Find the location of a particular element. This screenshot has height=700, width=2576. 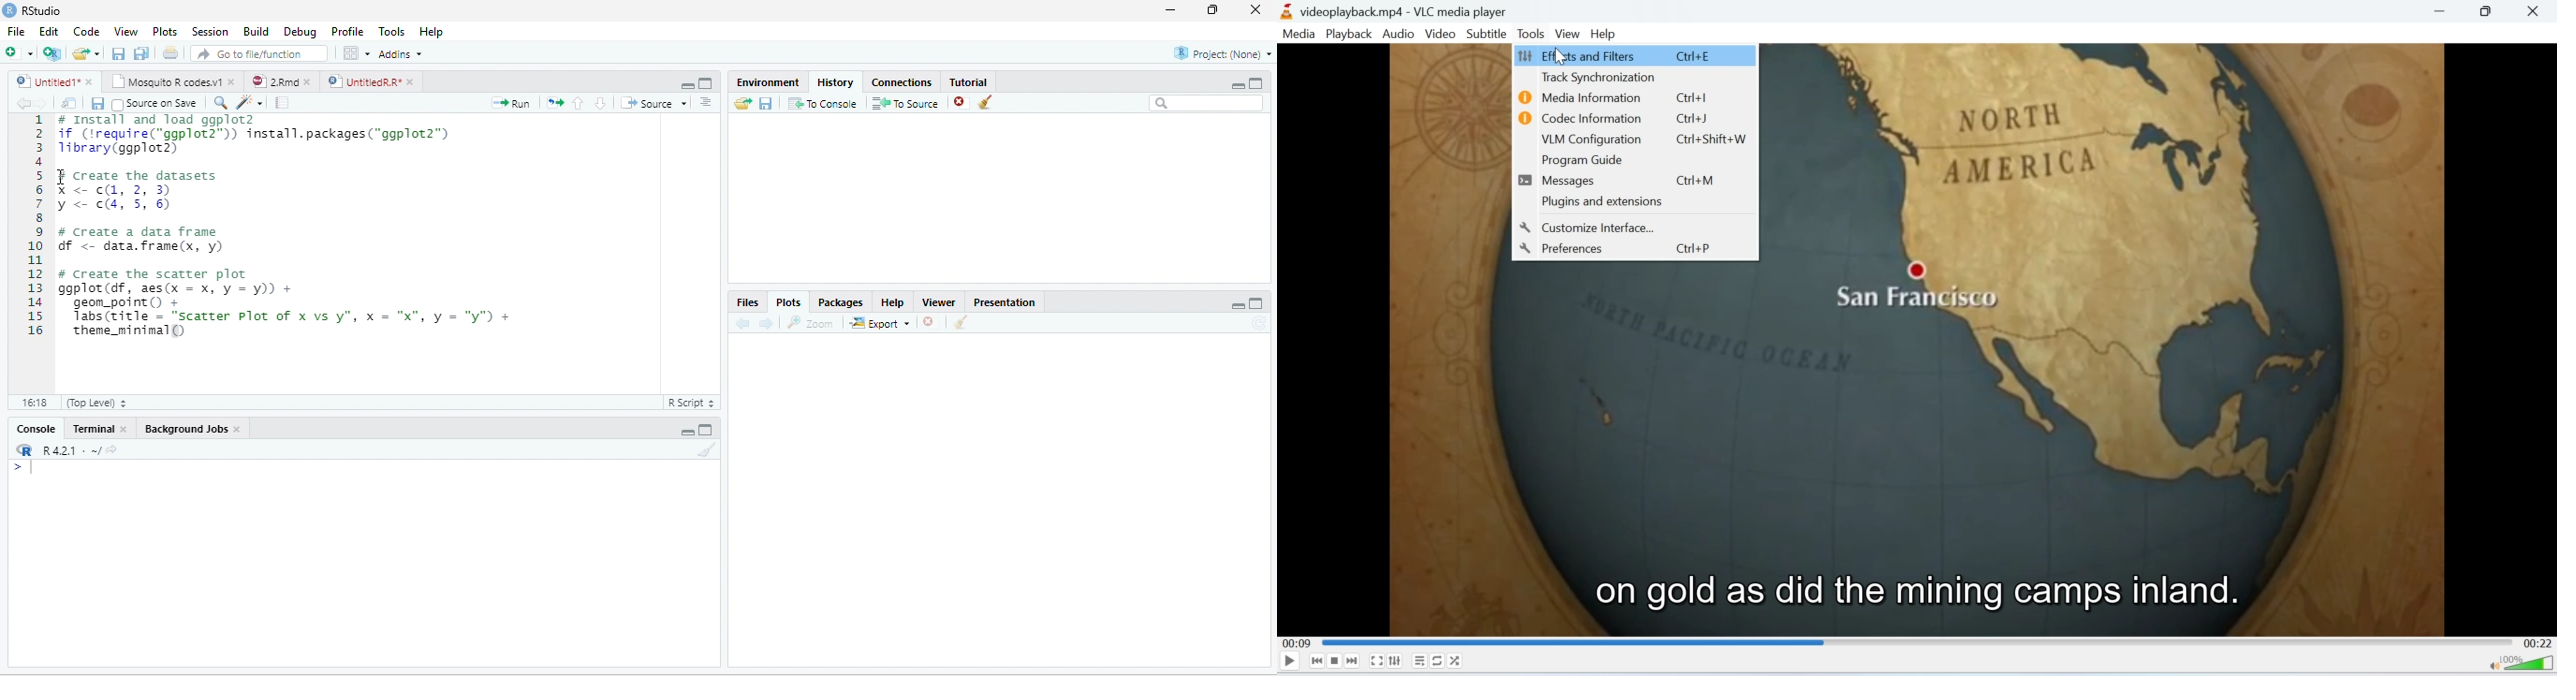

New file is located at coordinates (20, 52).